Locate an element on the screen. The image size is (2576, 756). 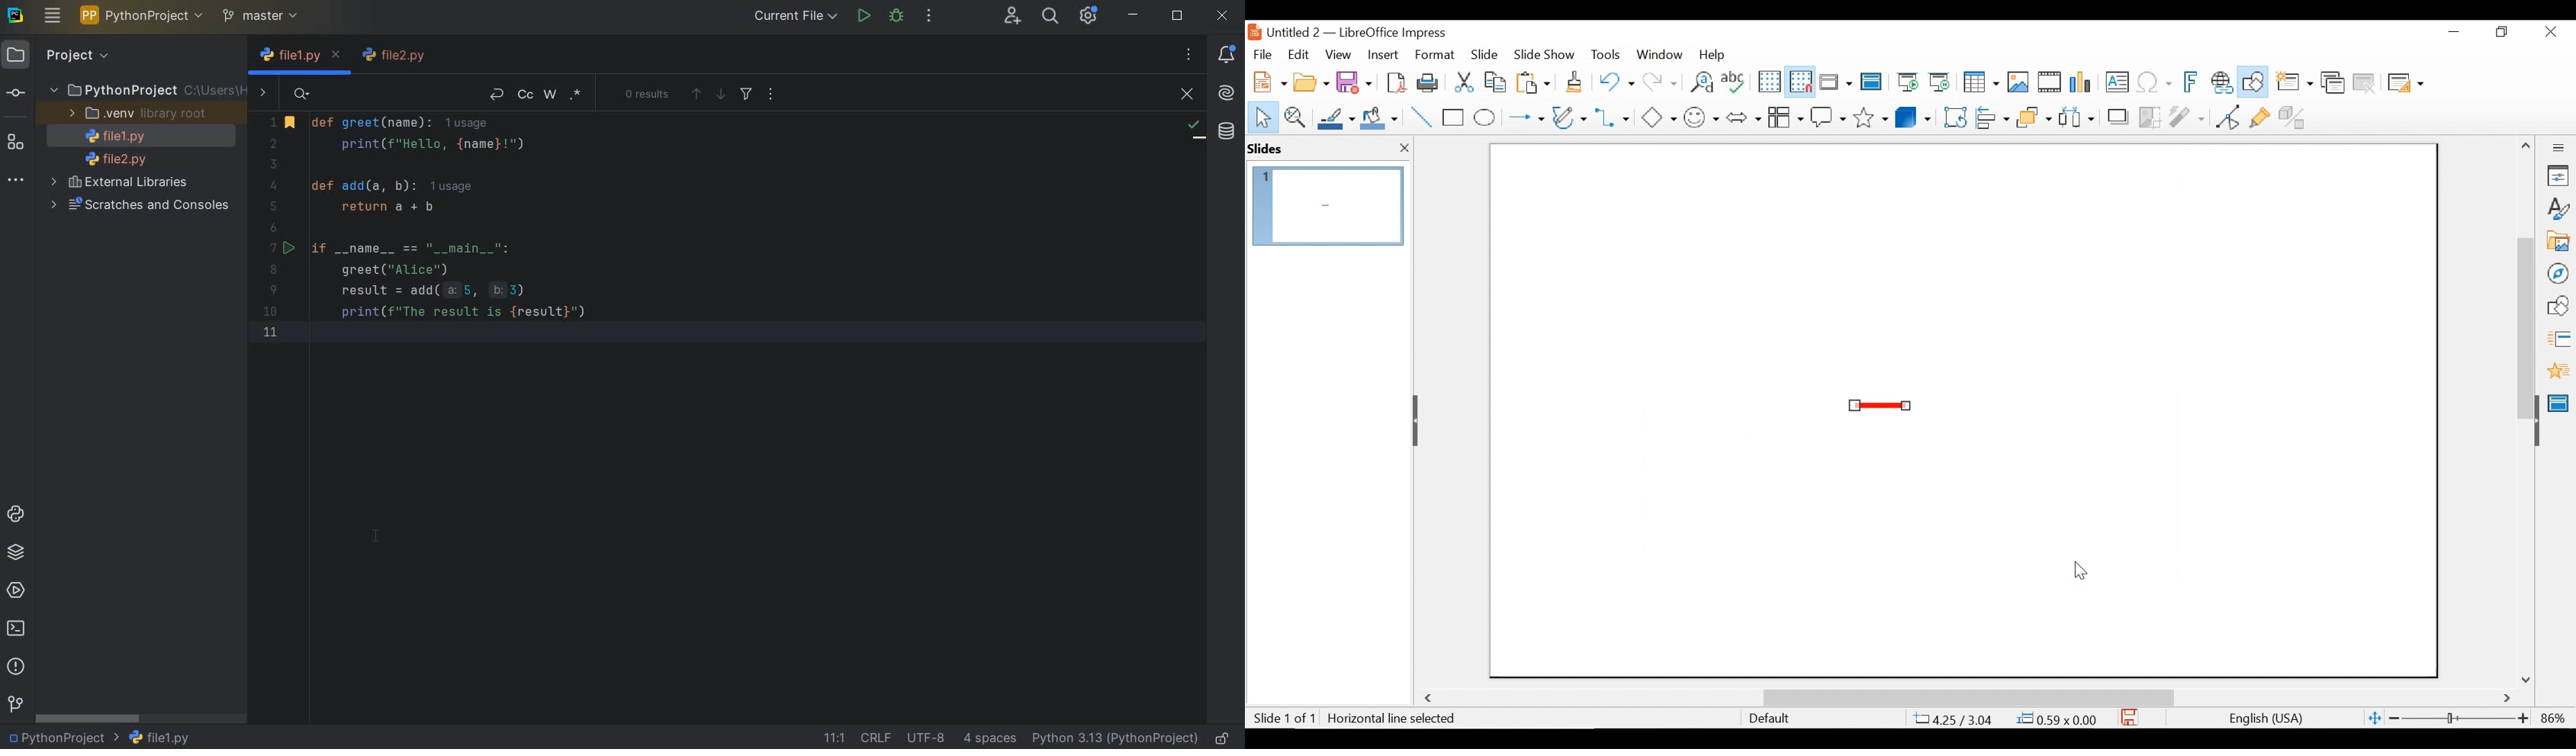
Duplicate slide is located at coordinates (2333, 83).